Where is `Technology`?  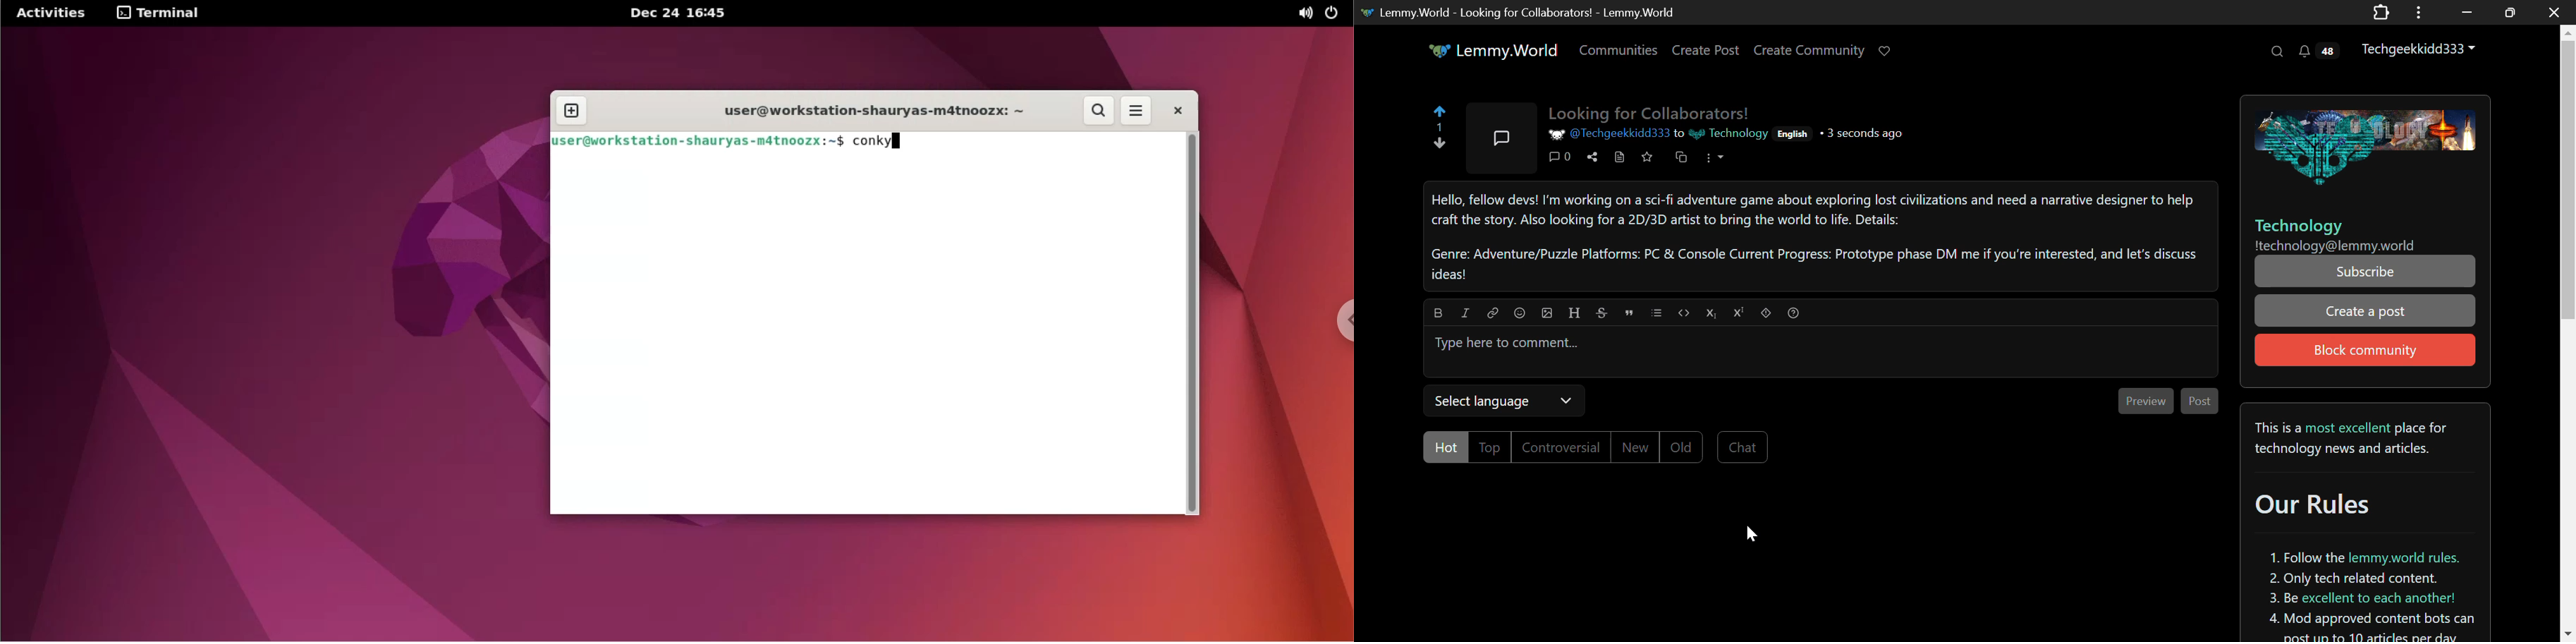
Technology is located at coordinates (1725, 134).